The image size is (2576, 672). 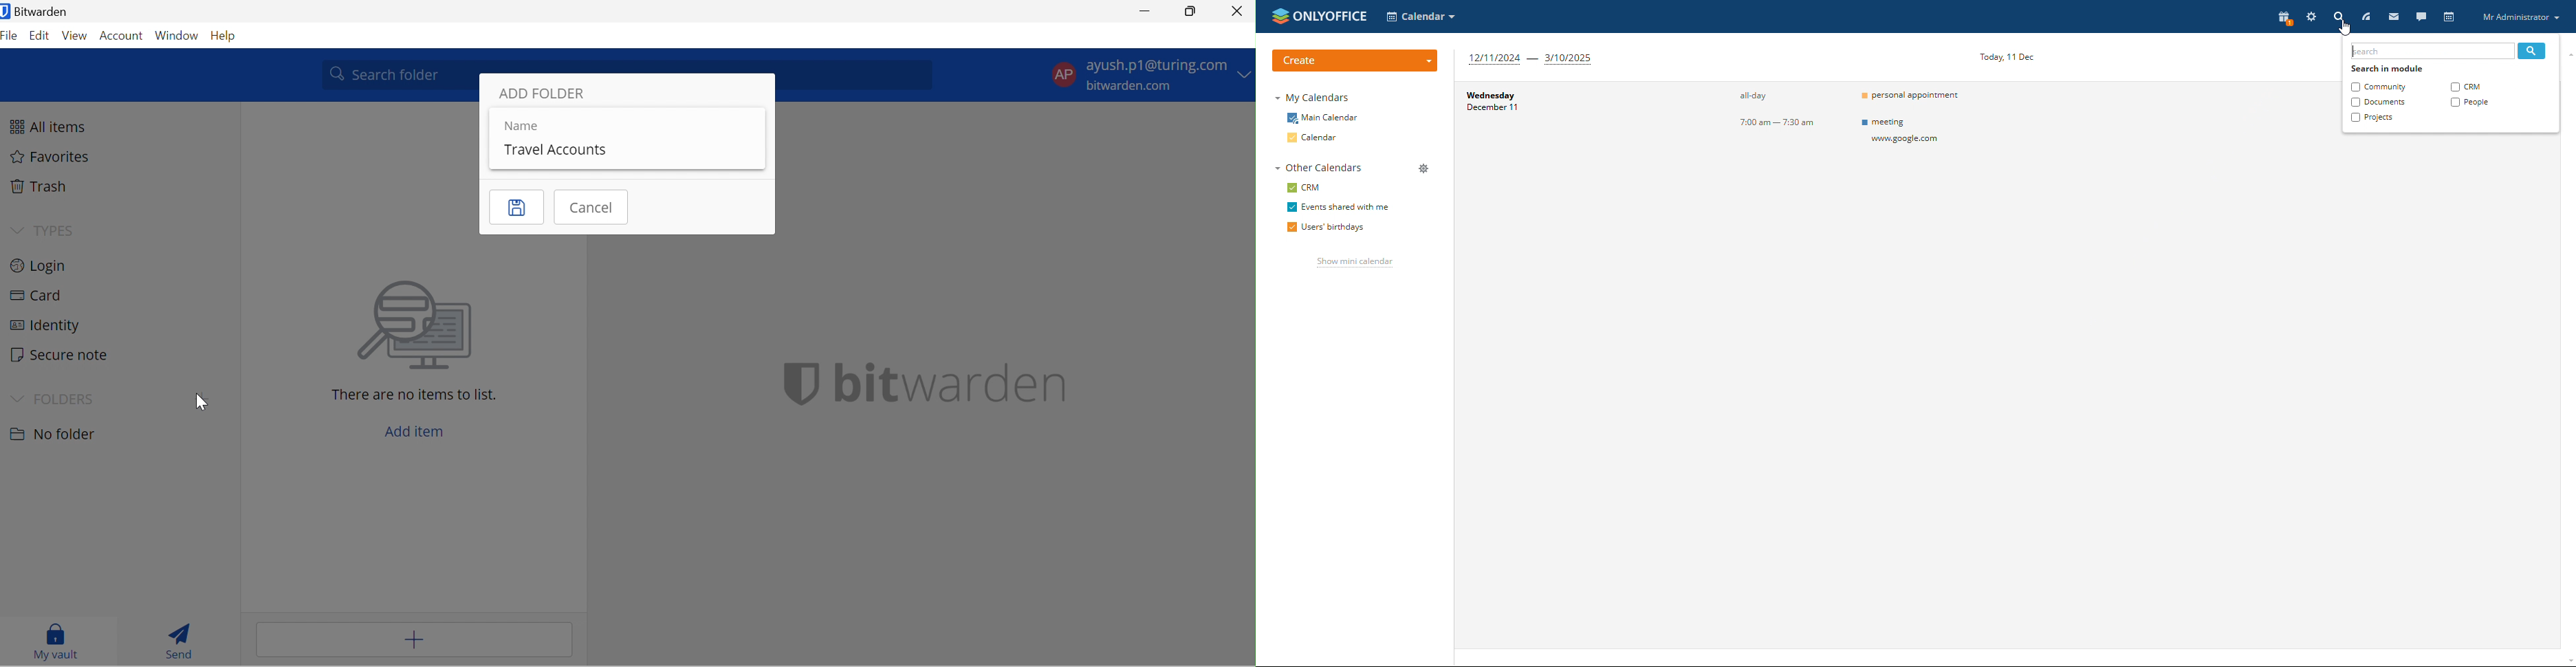 What do you see at coordinates (517, 206) in the screenshot?
I see `Save` at bounding box center [517, 206].